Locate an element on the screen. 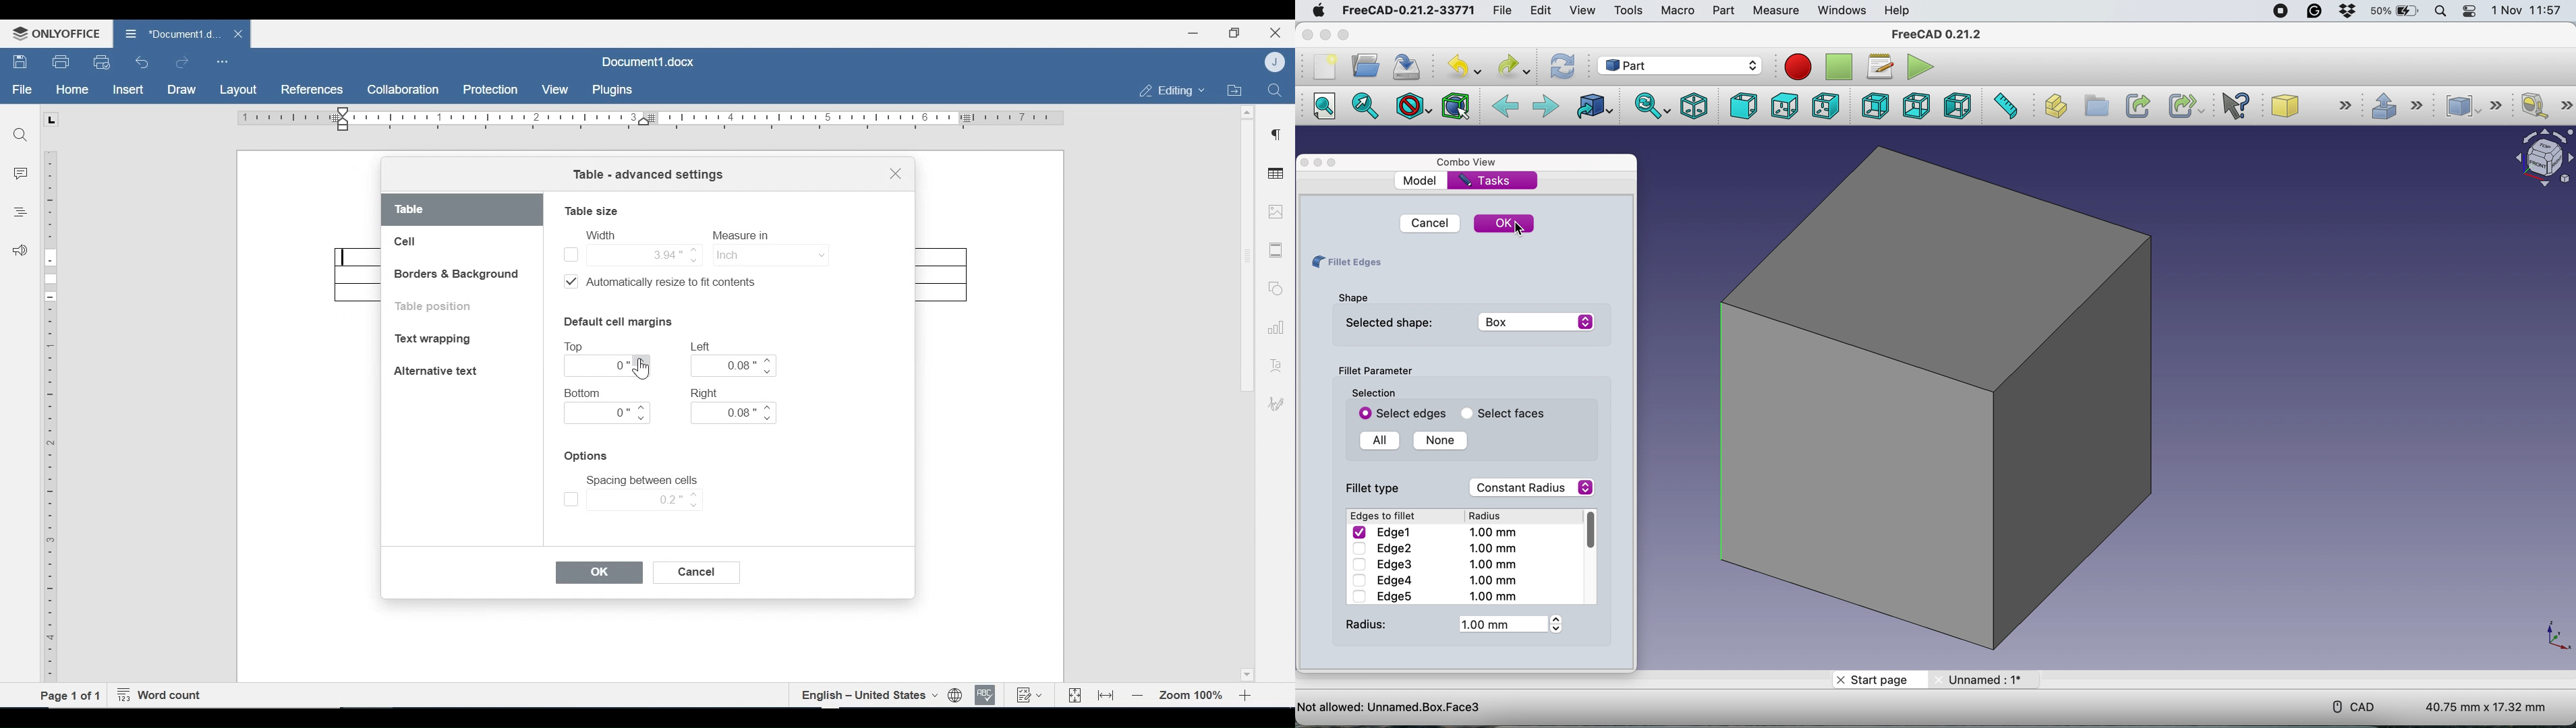 The height and width of the screenshot is (728, 2576). Table size is located at coordinates (592, 210).